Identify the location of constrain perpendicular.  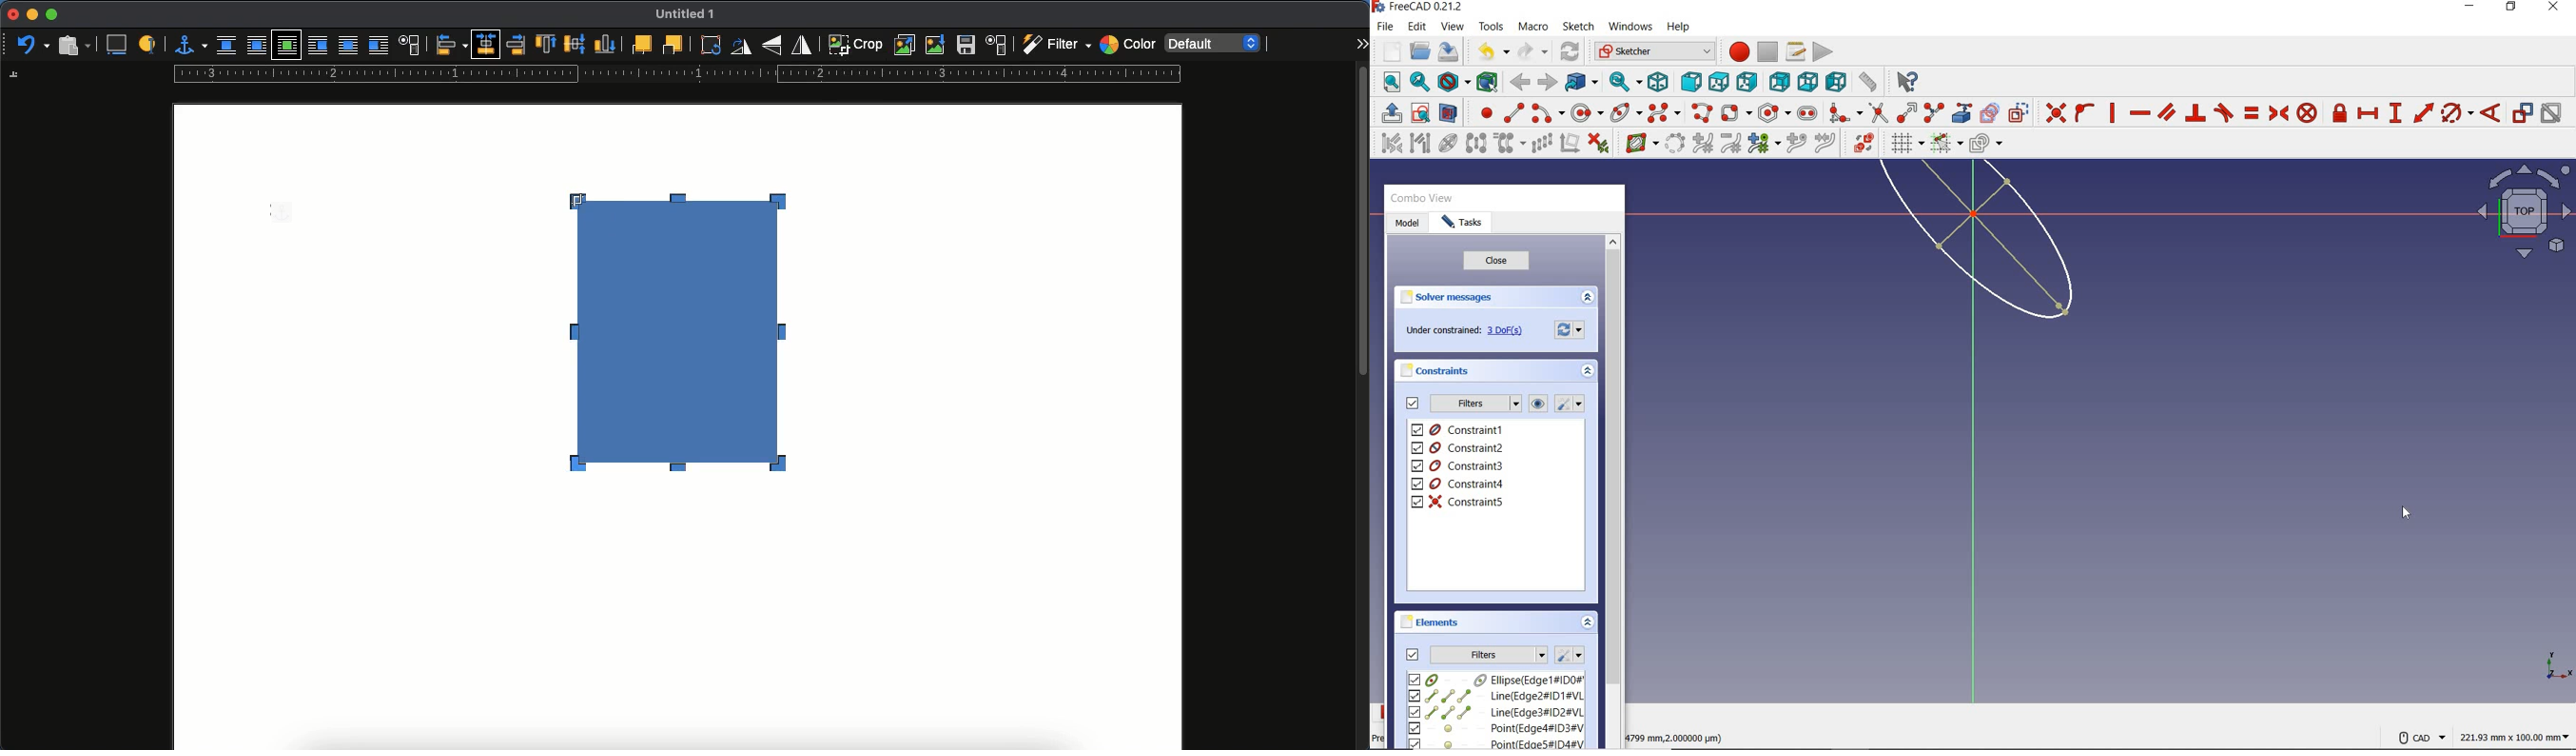
(2196, 113).